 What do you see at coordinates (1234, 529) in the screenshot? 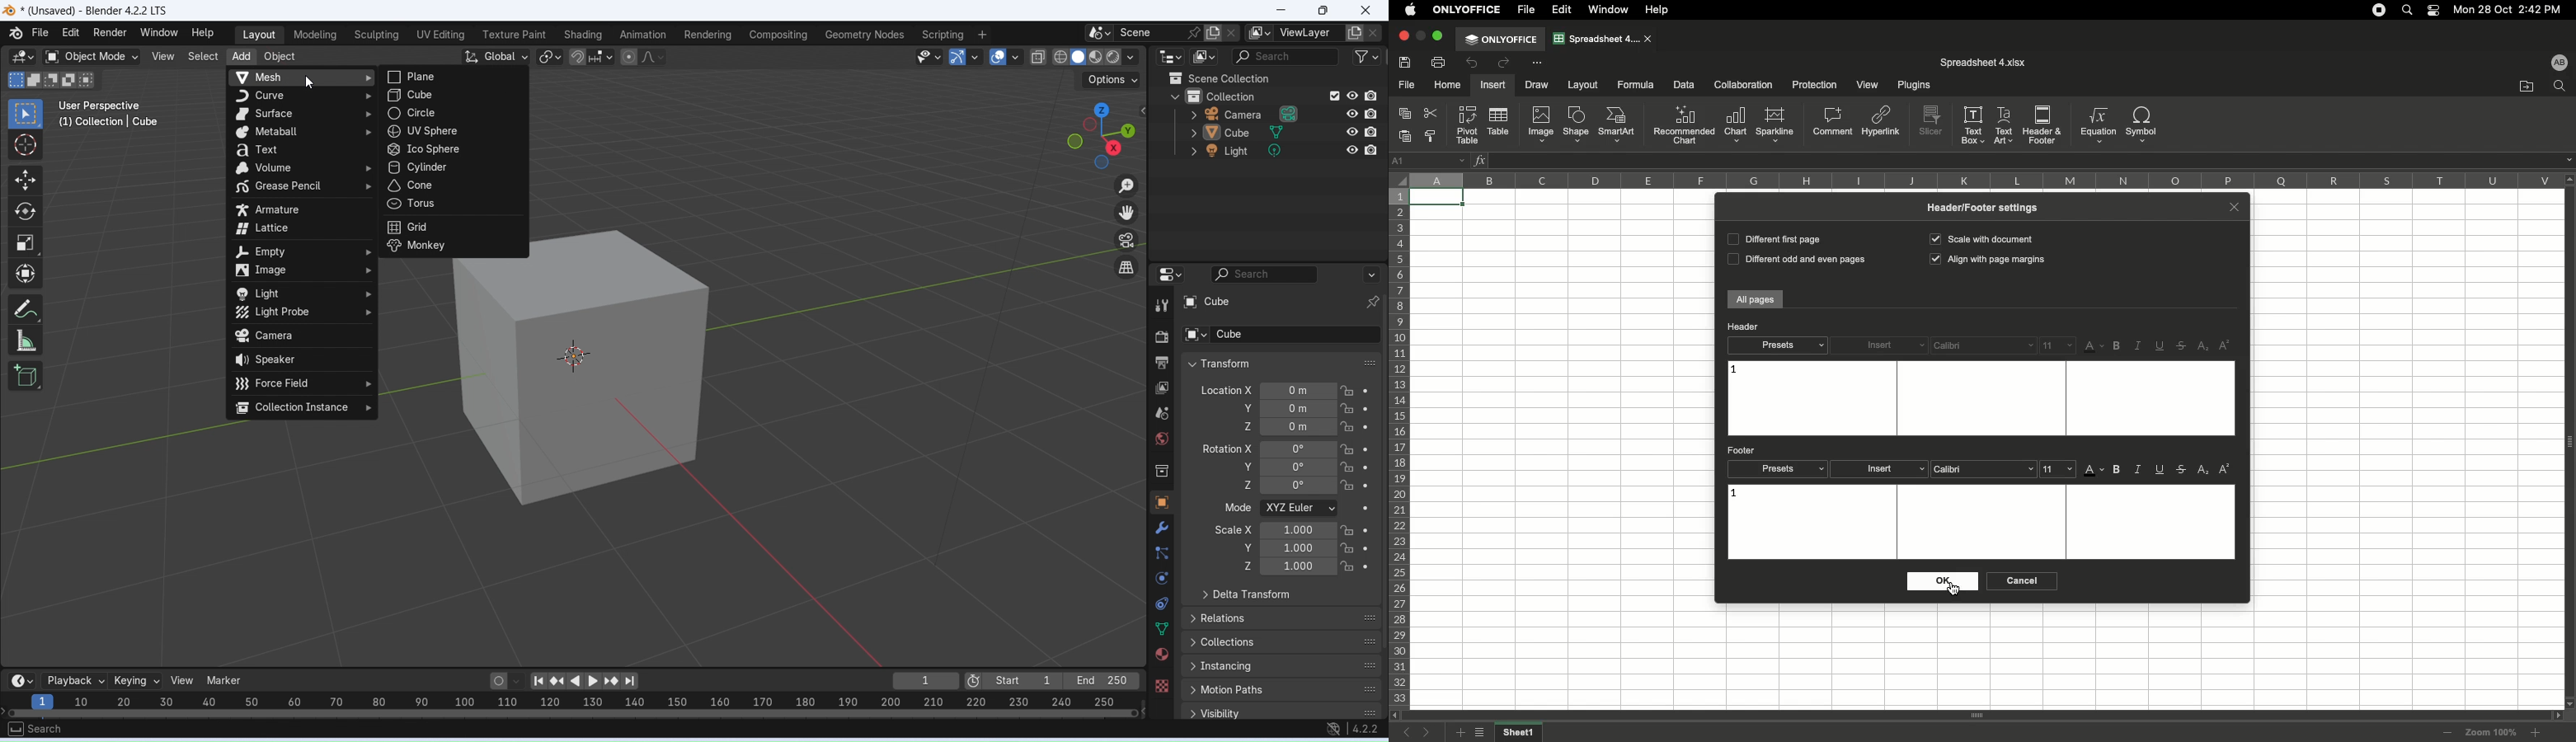
I see `Scale  X` at bounding box center [1234, 529].